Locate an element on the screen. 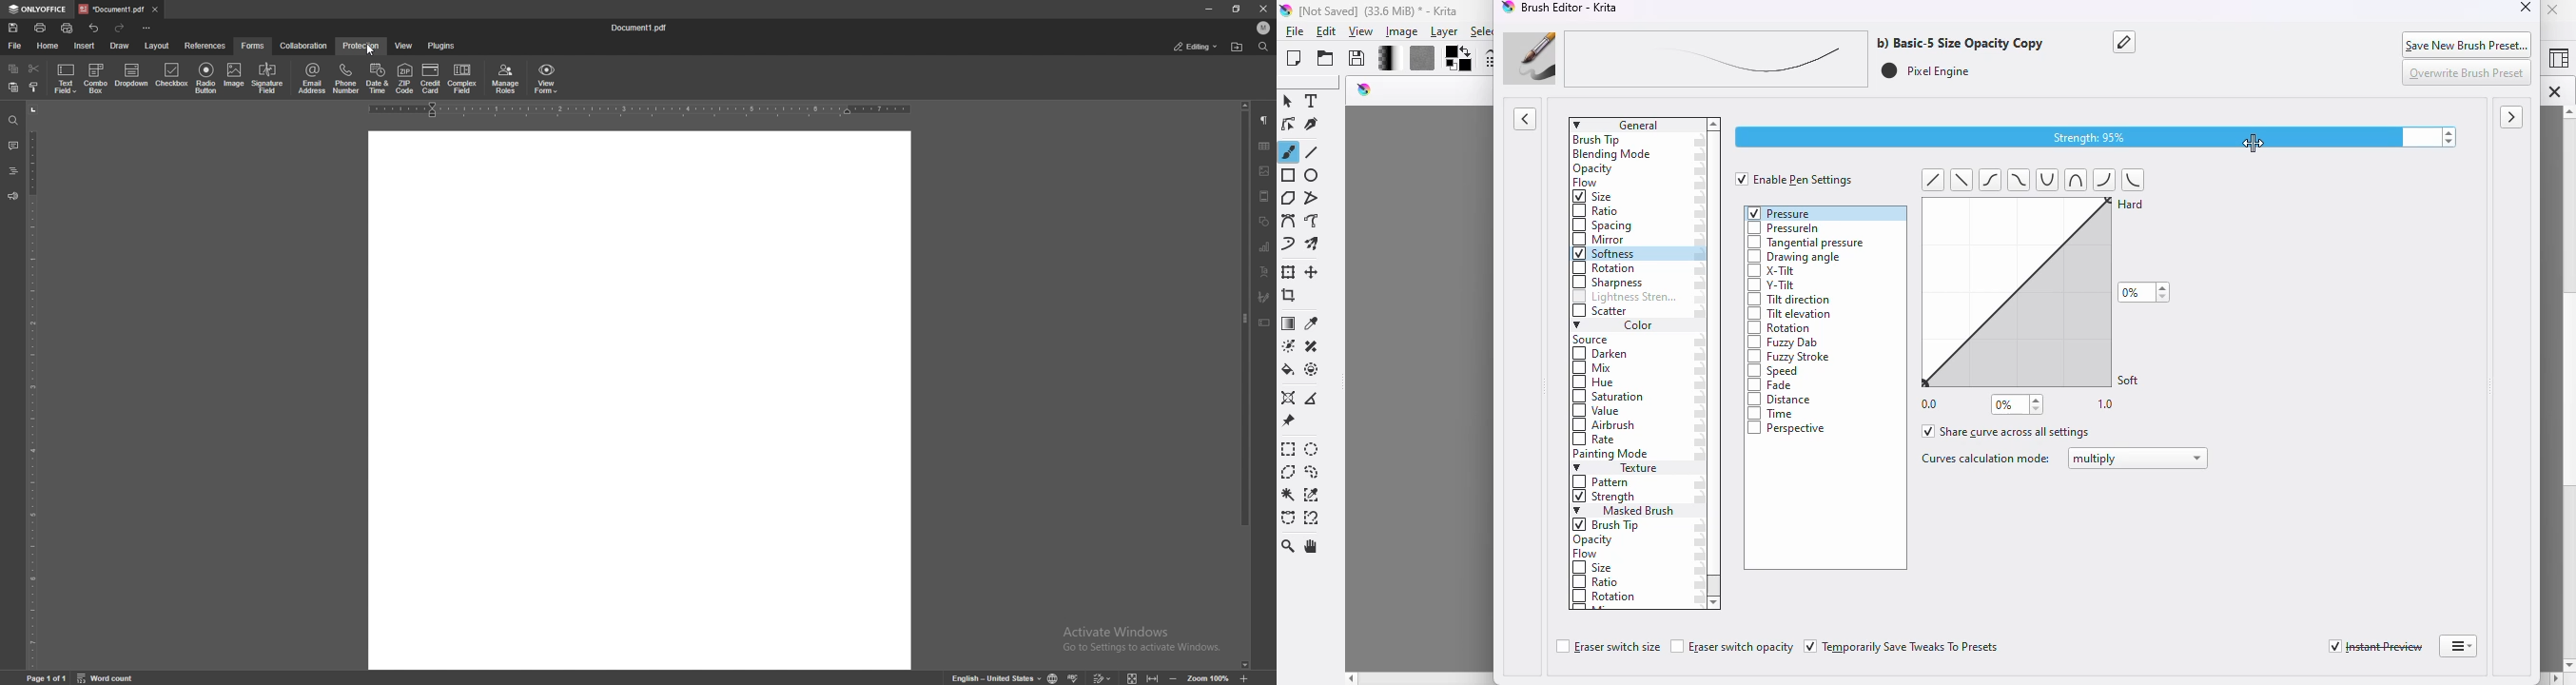 The width and height of the screenshot is (2576, 700). close tab is located at coordinates (2554, 91).